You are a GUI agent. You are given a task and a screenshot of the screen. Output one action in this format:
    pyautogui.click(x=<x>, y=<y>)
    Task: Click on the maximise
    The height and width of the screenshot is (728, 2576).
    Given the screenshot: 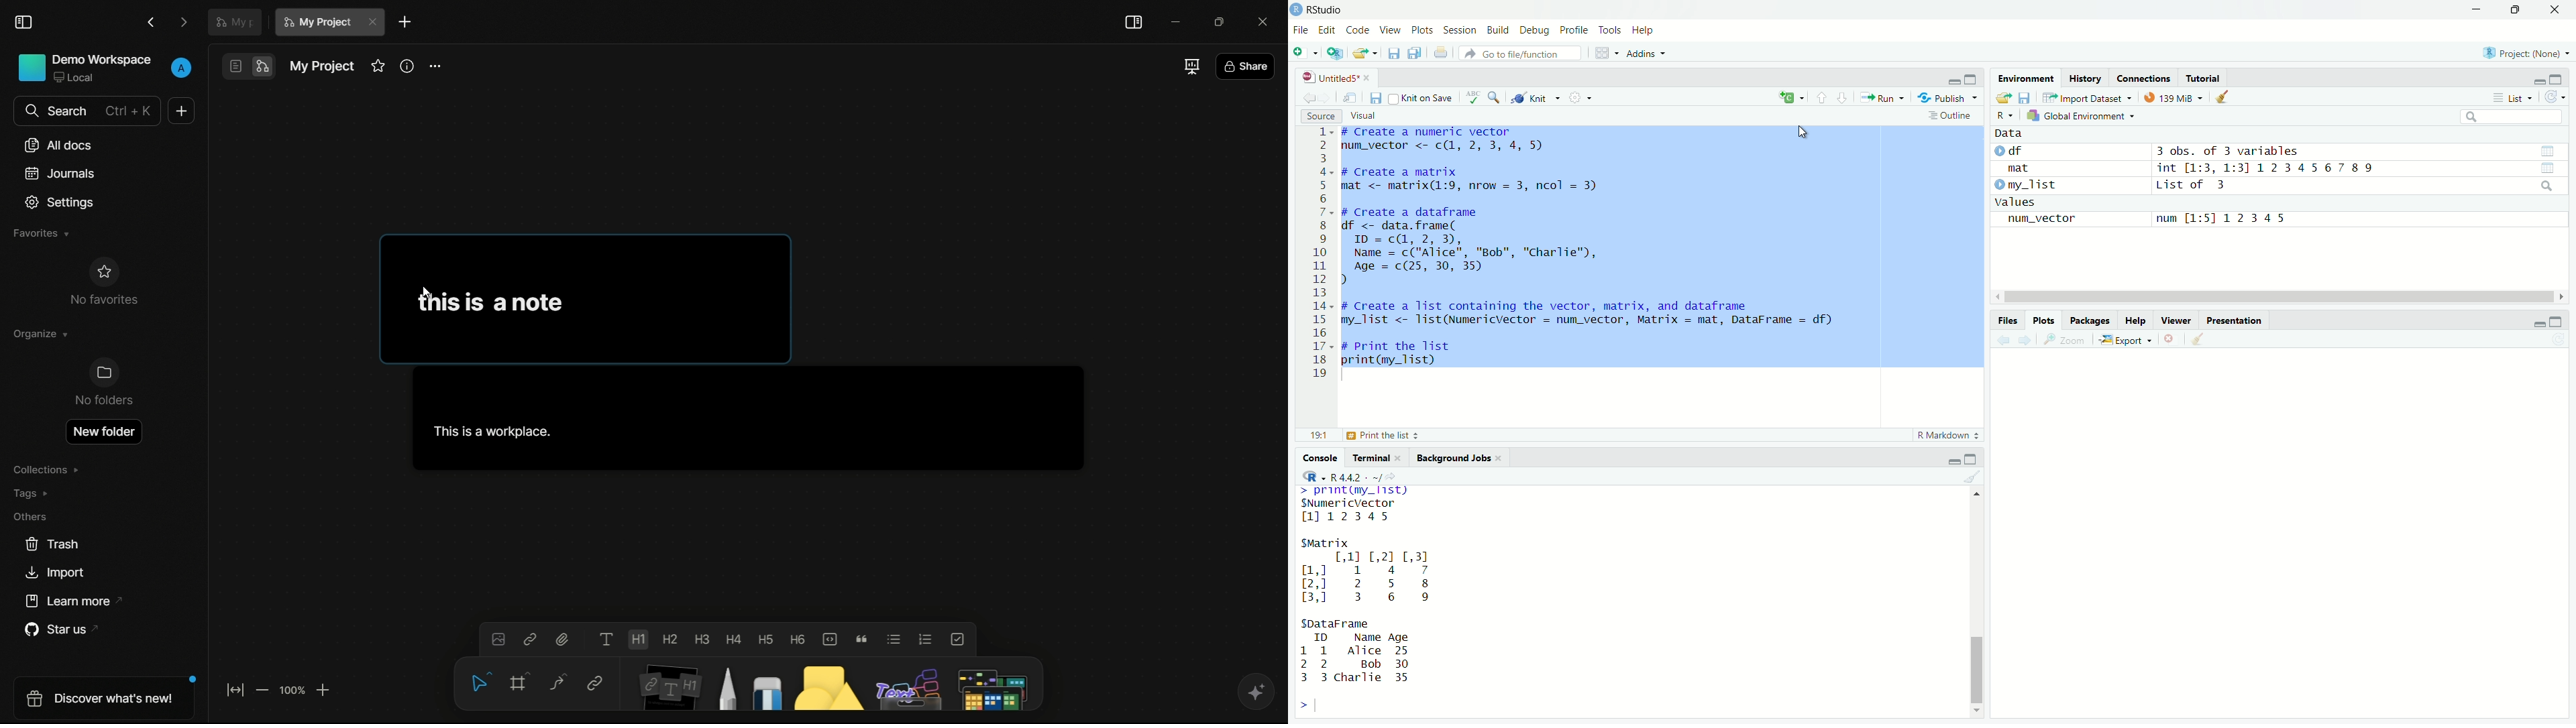 What is the action you would take?
    pyautogui.click(x=2562, y=78)
    